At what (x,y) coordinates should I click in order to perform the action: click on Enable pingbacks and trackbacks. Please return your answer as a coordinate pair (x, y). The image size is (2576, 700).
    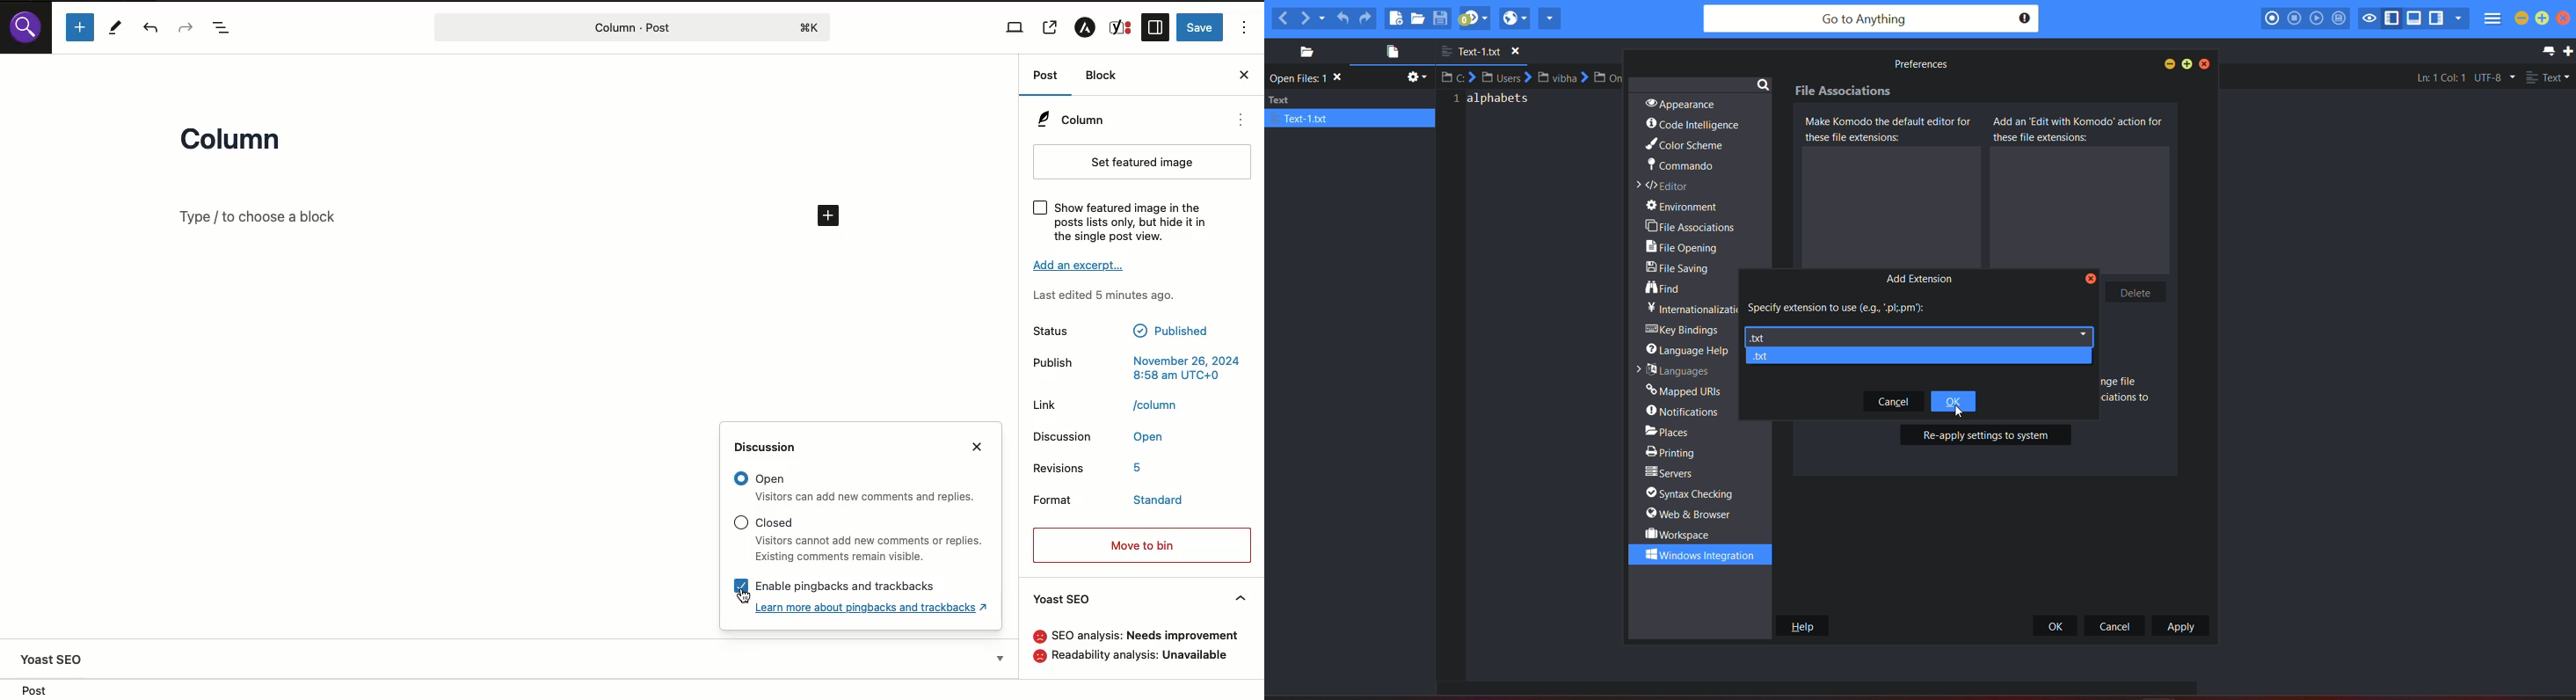
    Looking at the image, I should click on (873, 607).